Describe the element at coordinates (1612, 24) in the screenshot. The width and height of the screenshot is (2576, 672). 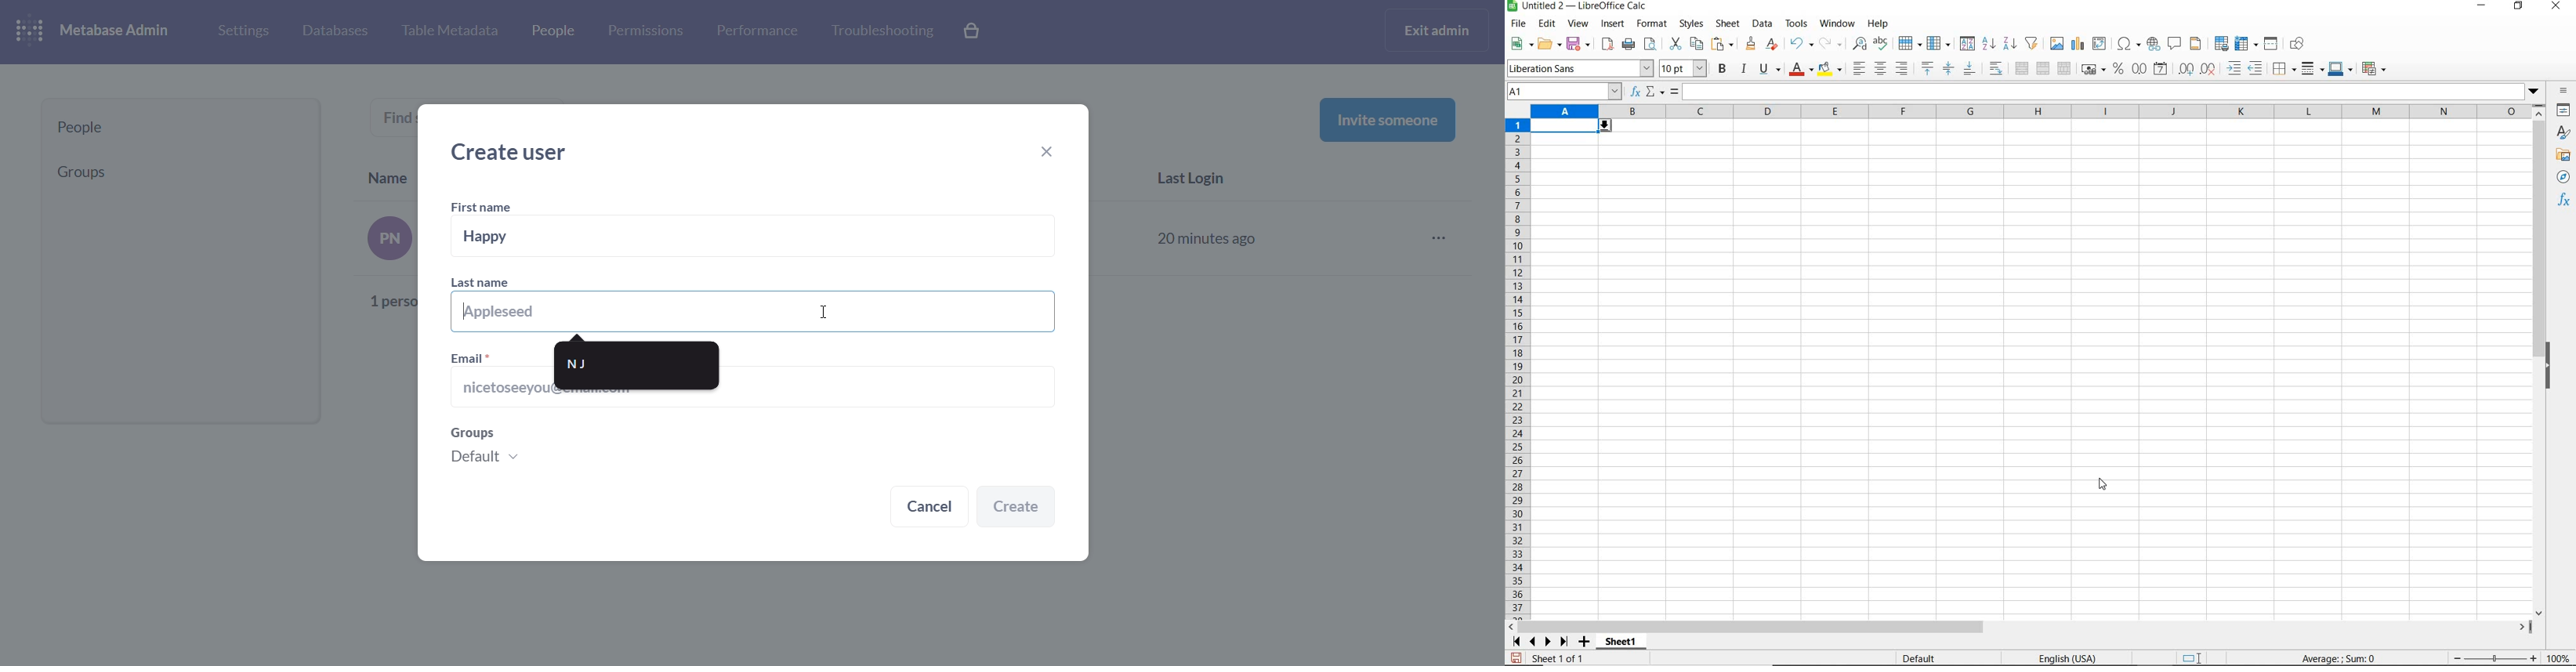
I see `insert` at that location.